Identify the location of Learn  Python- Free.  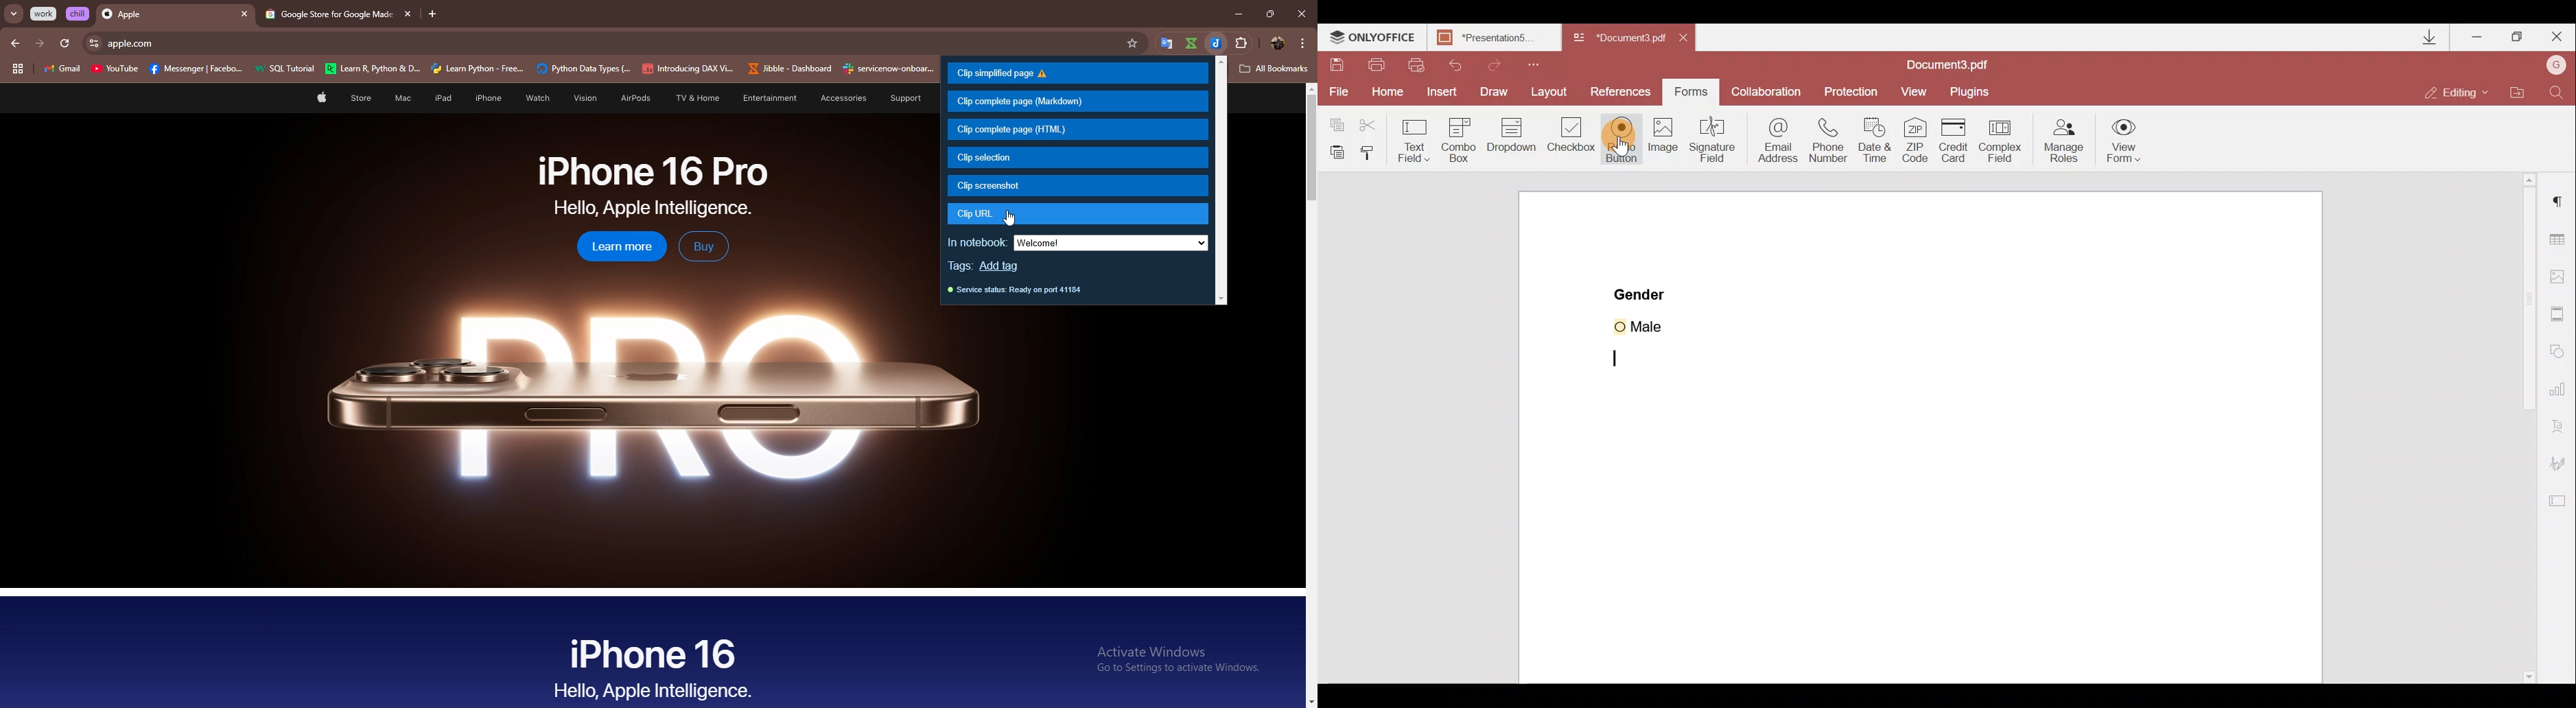
(478, 69).